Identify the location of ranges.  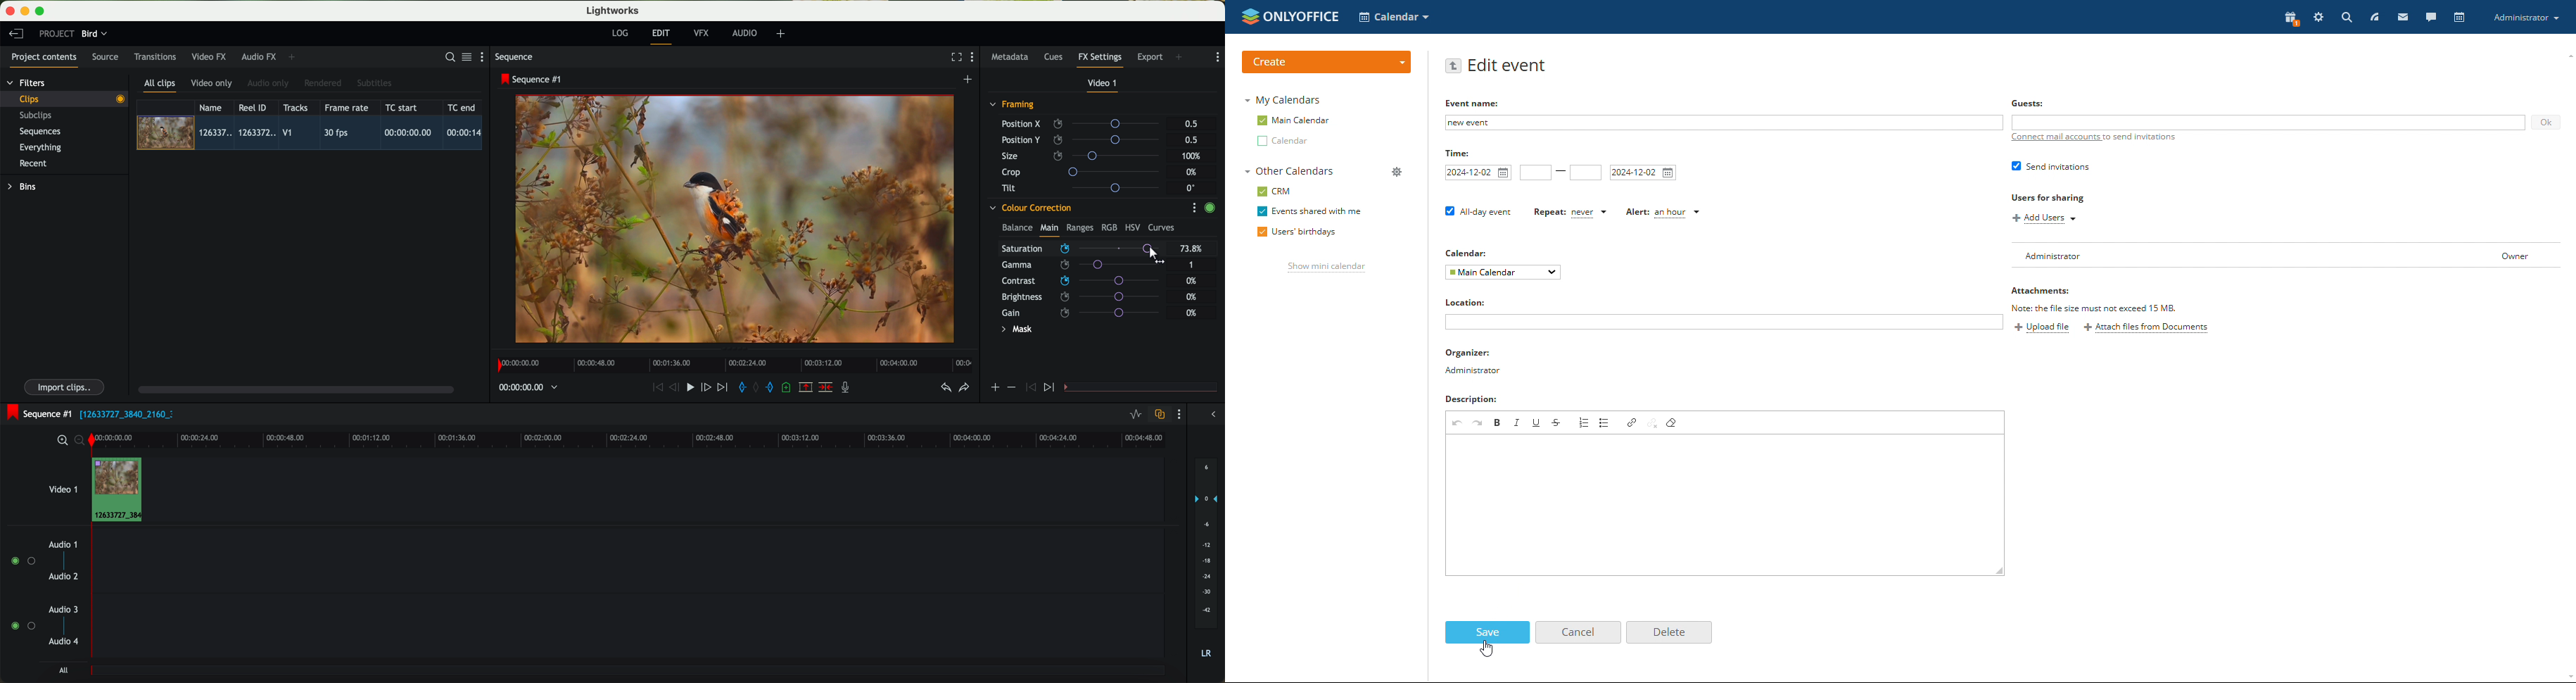
(1080, 227).